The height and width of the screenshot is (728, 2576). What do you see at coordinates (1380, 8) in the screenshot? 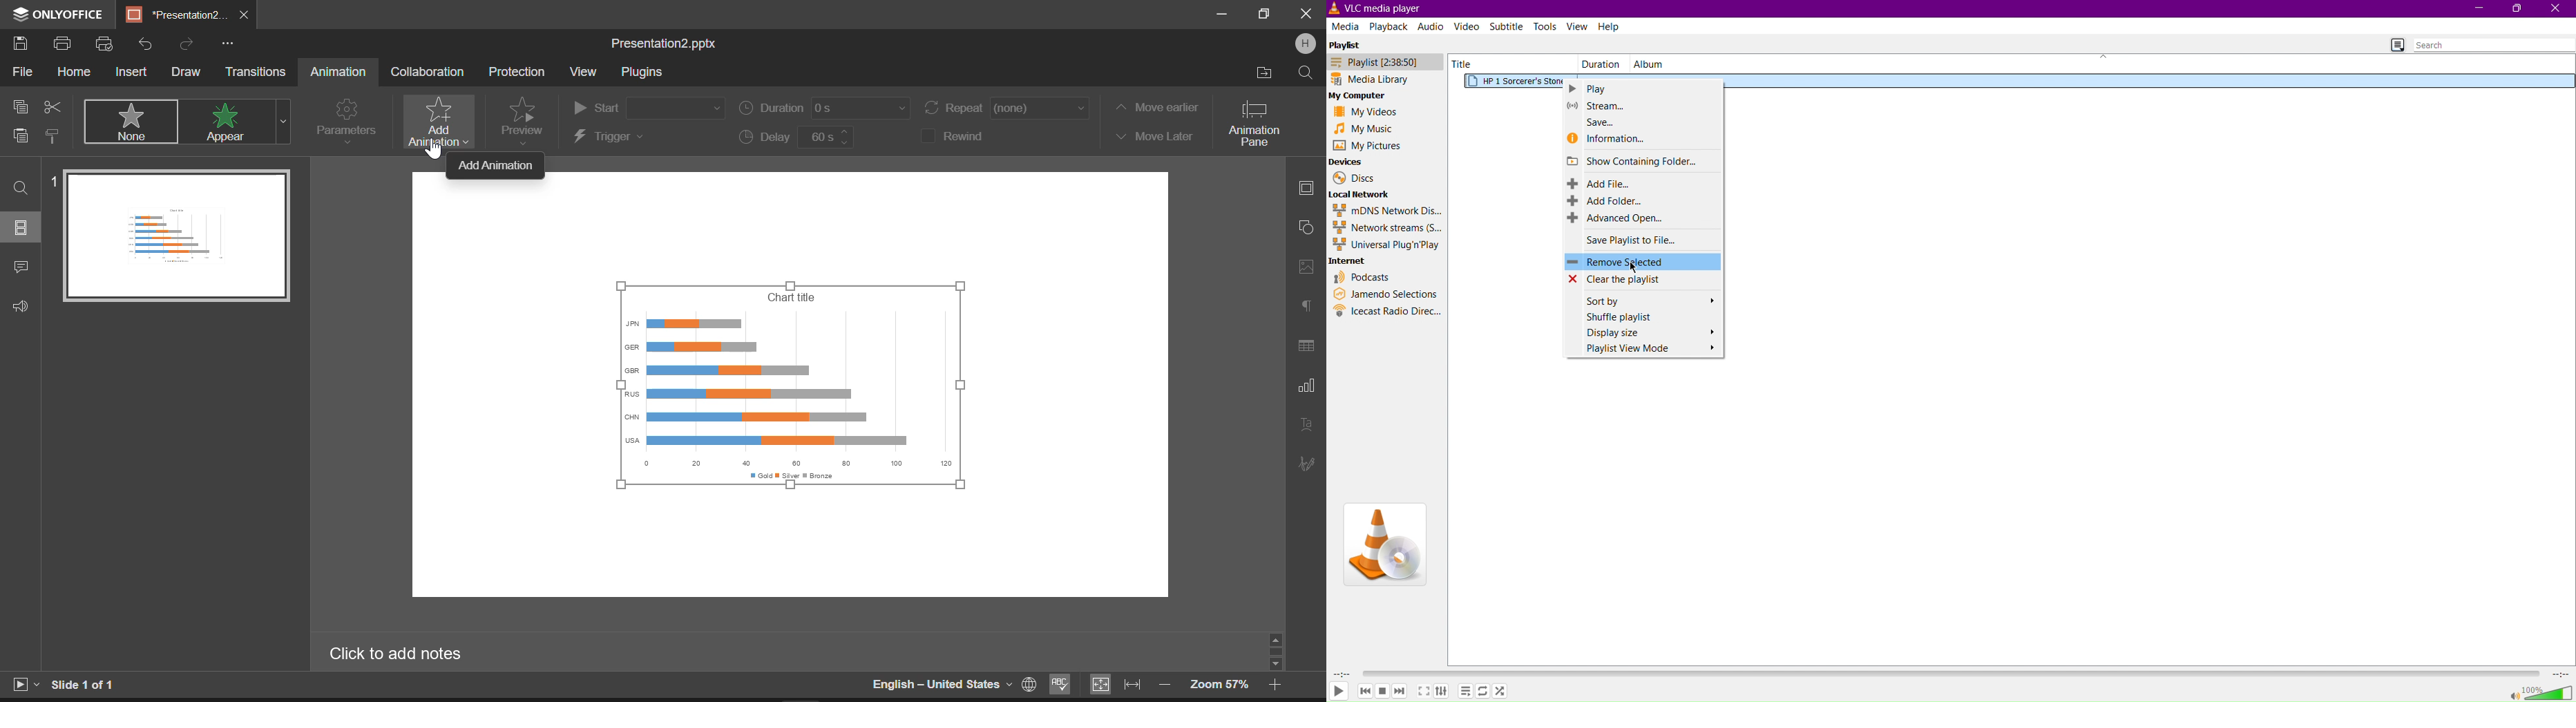
I see `VLC media player` at bounding box center [1380, 8].